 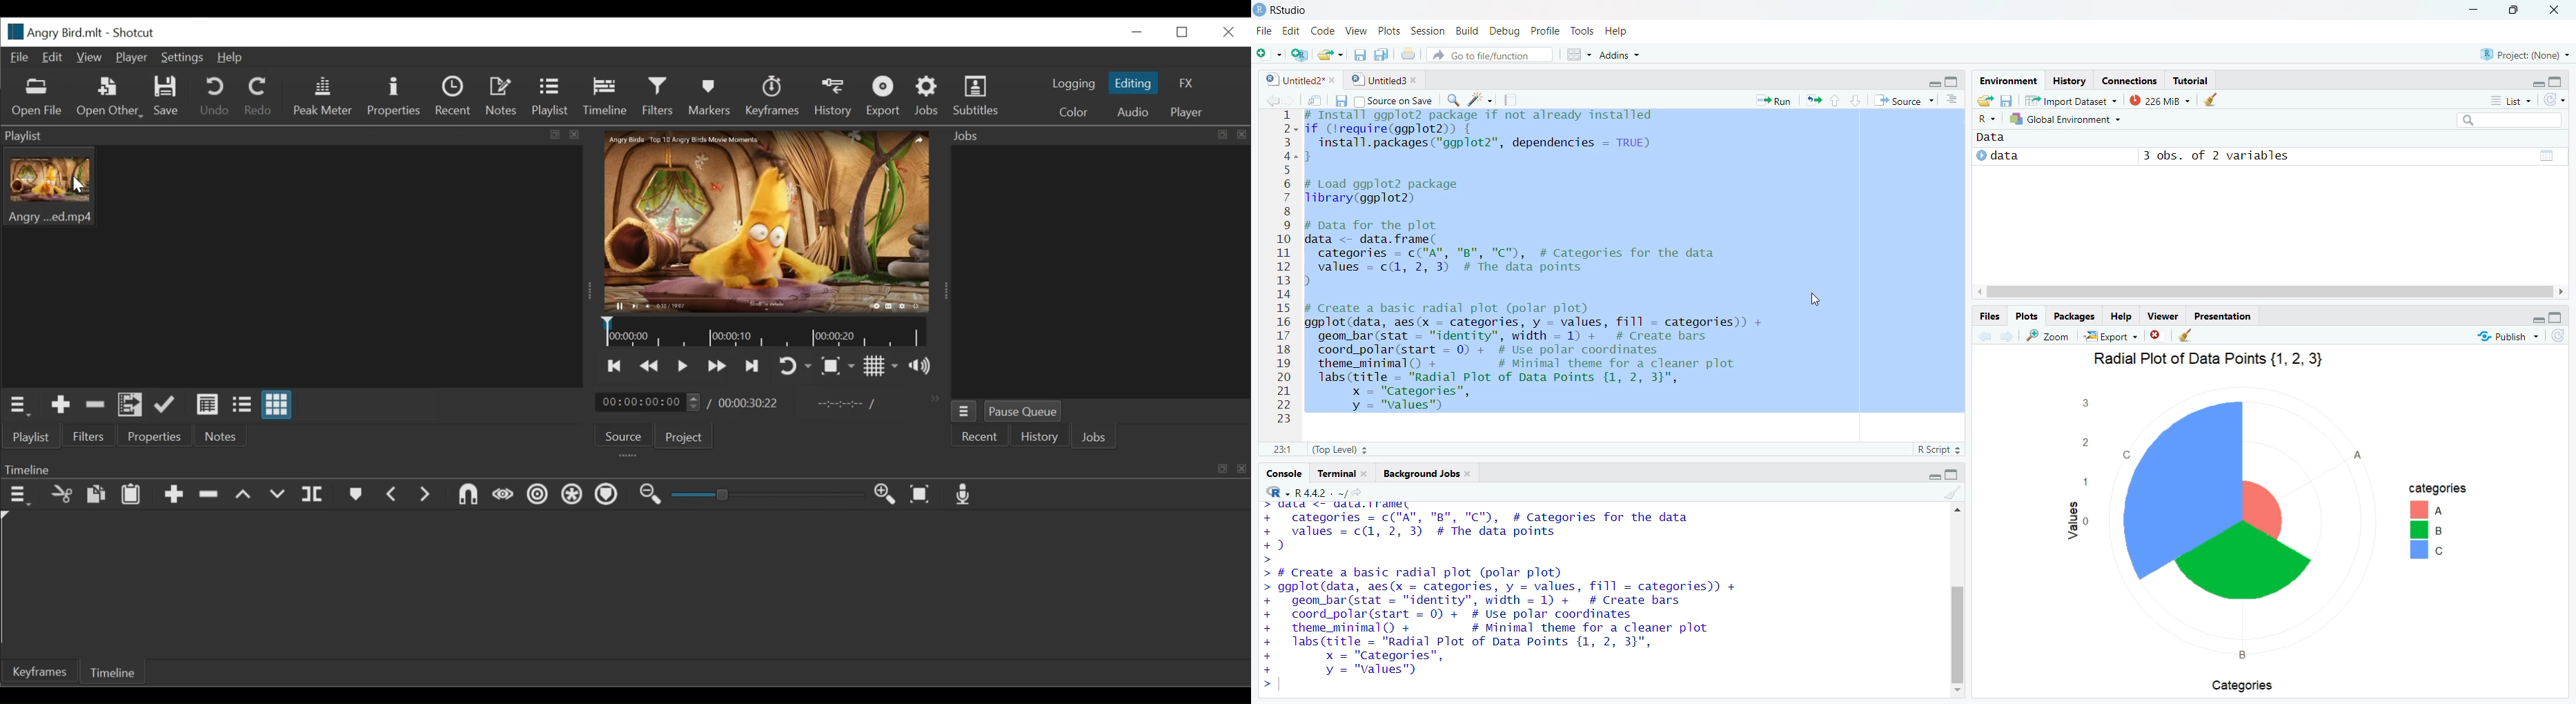 I want to click on show in new window, so click(x=1315, y=102).